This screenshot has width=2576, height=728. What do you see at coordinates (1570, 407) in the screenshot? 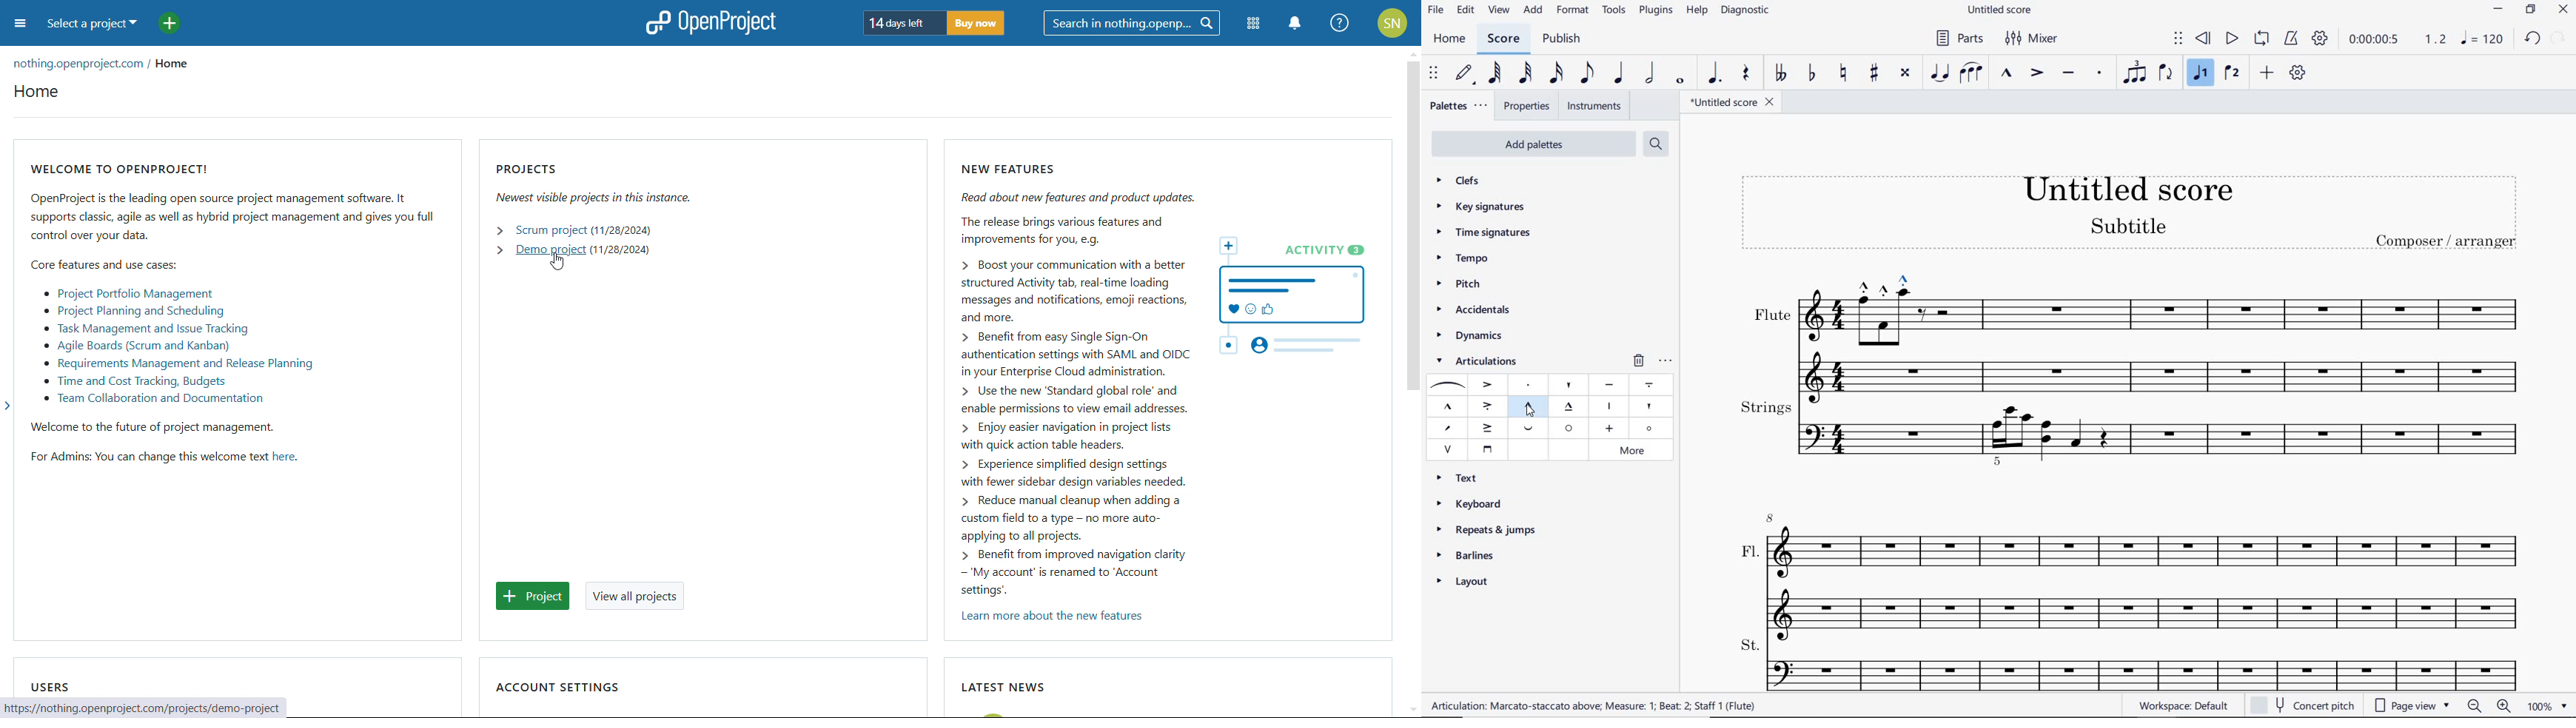
I see `MARCATO-TENUTO ABOVE` at bounding box center [1570, 407].